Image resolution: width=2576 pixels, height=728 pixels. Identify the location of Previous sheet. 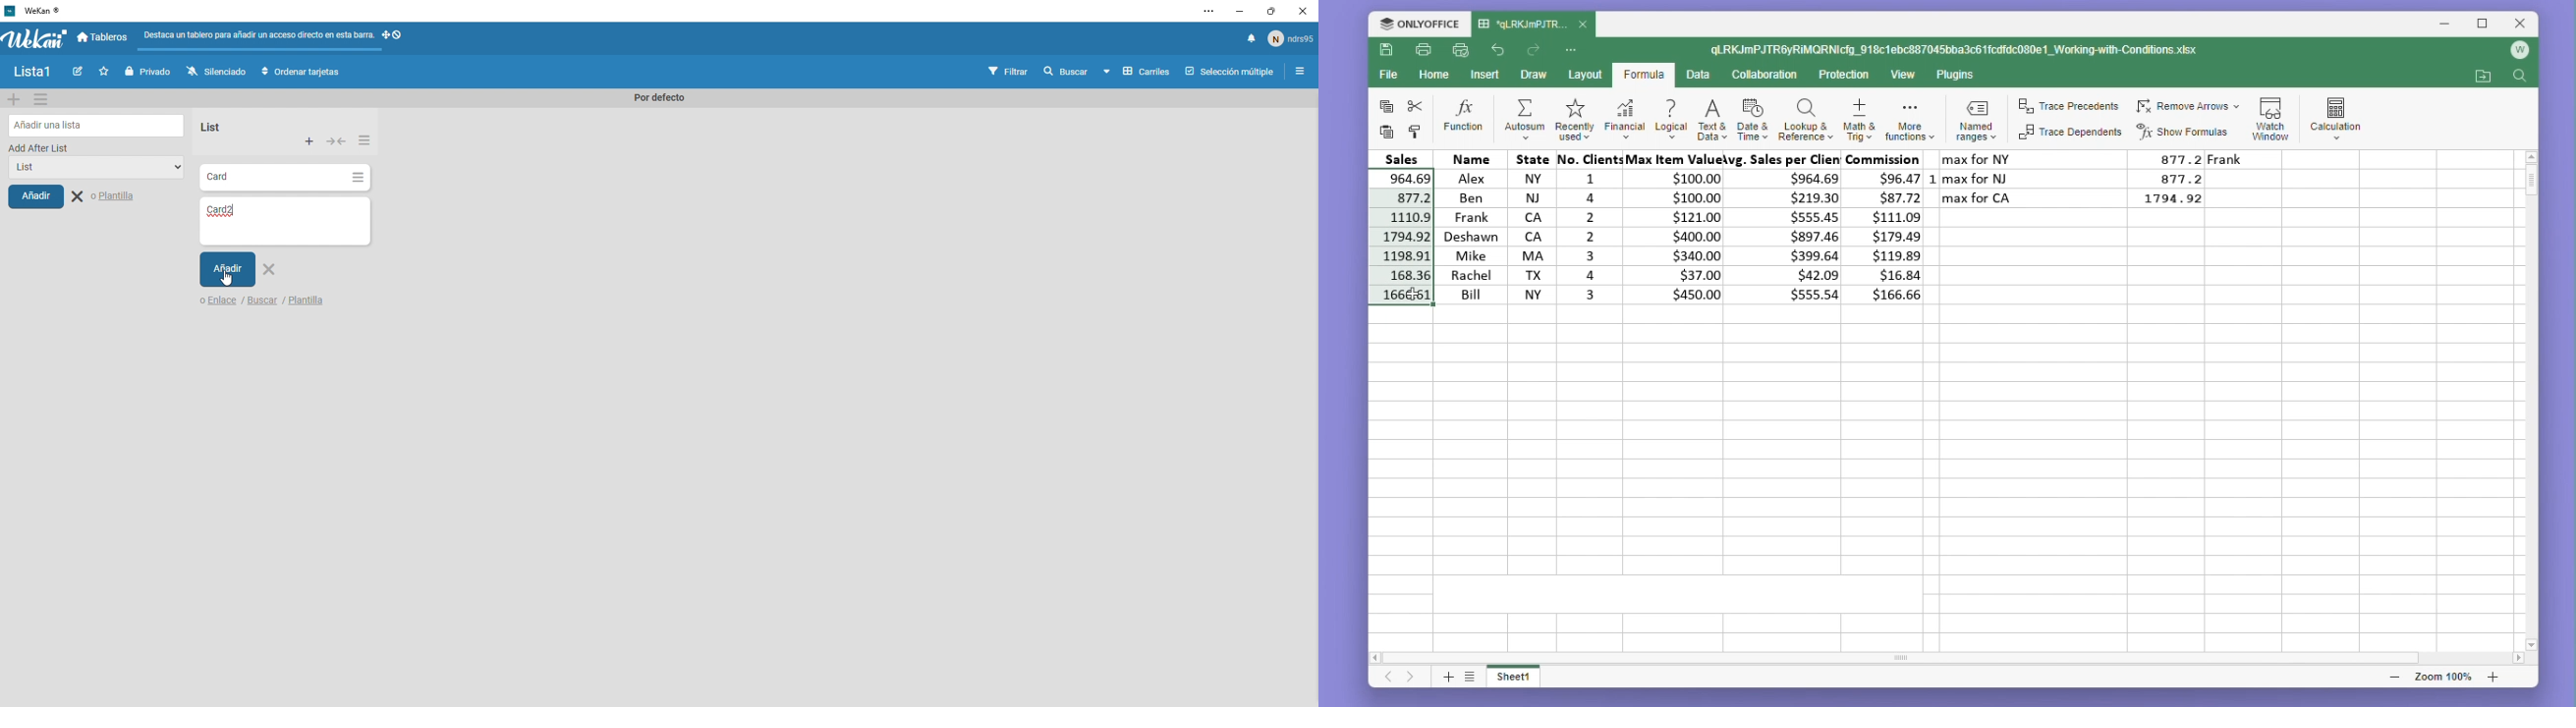
(1381, 680).